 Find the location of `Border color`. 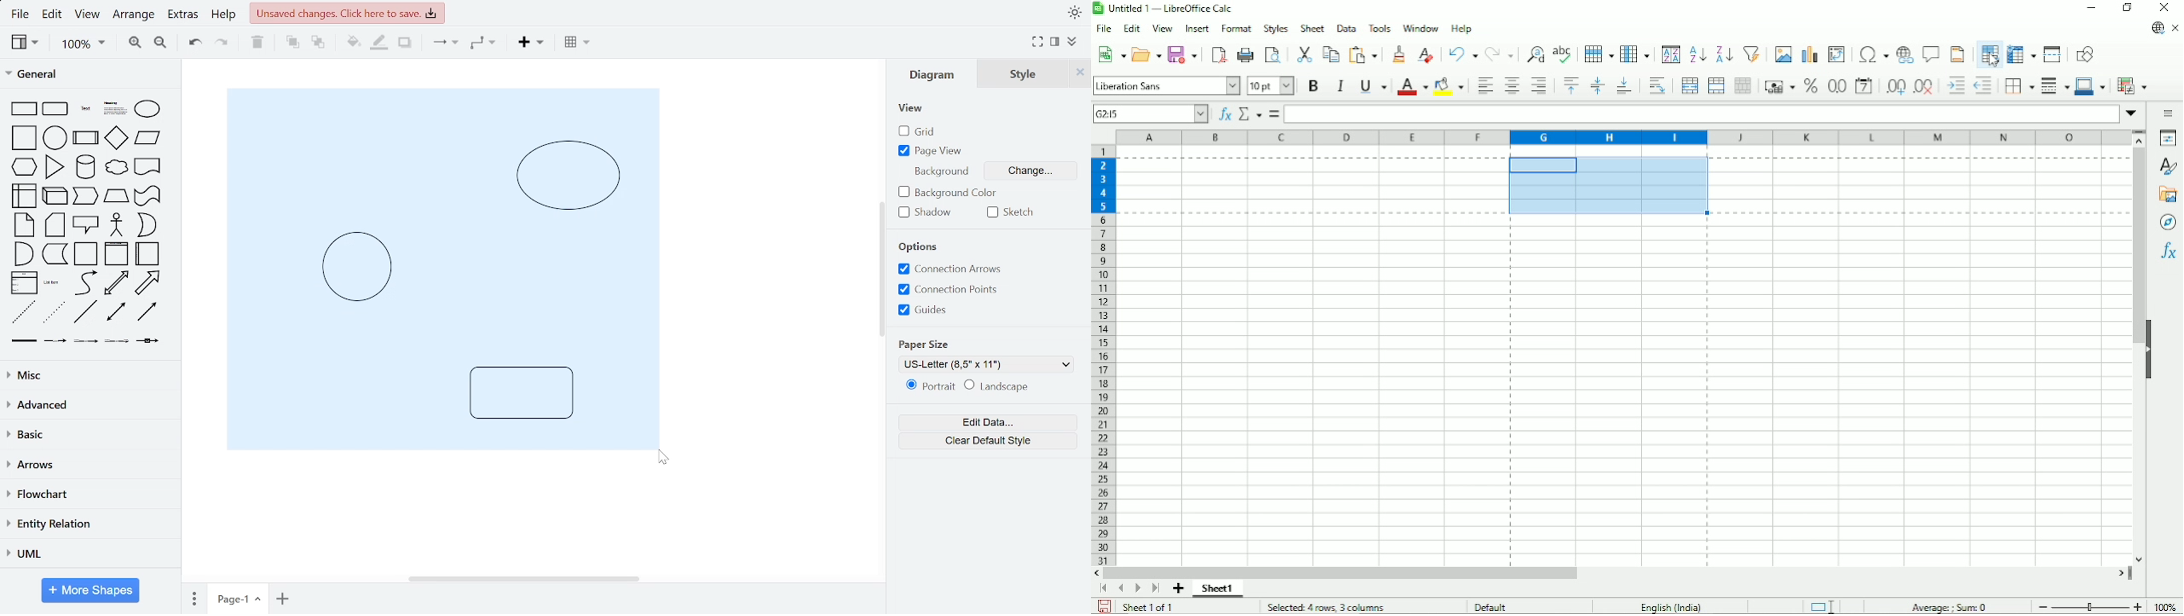

Border color is located at coordinates (2090, 86).